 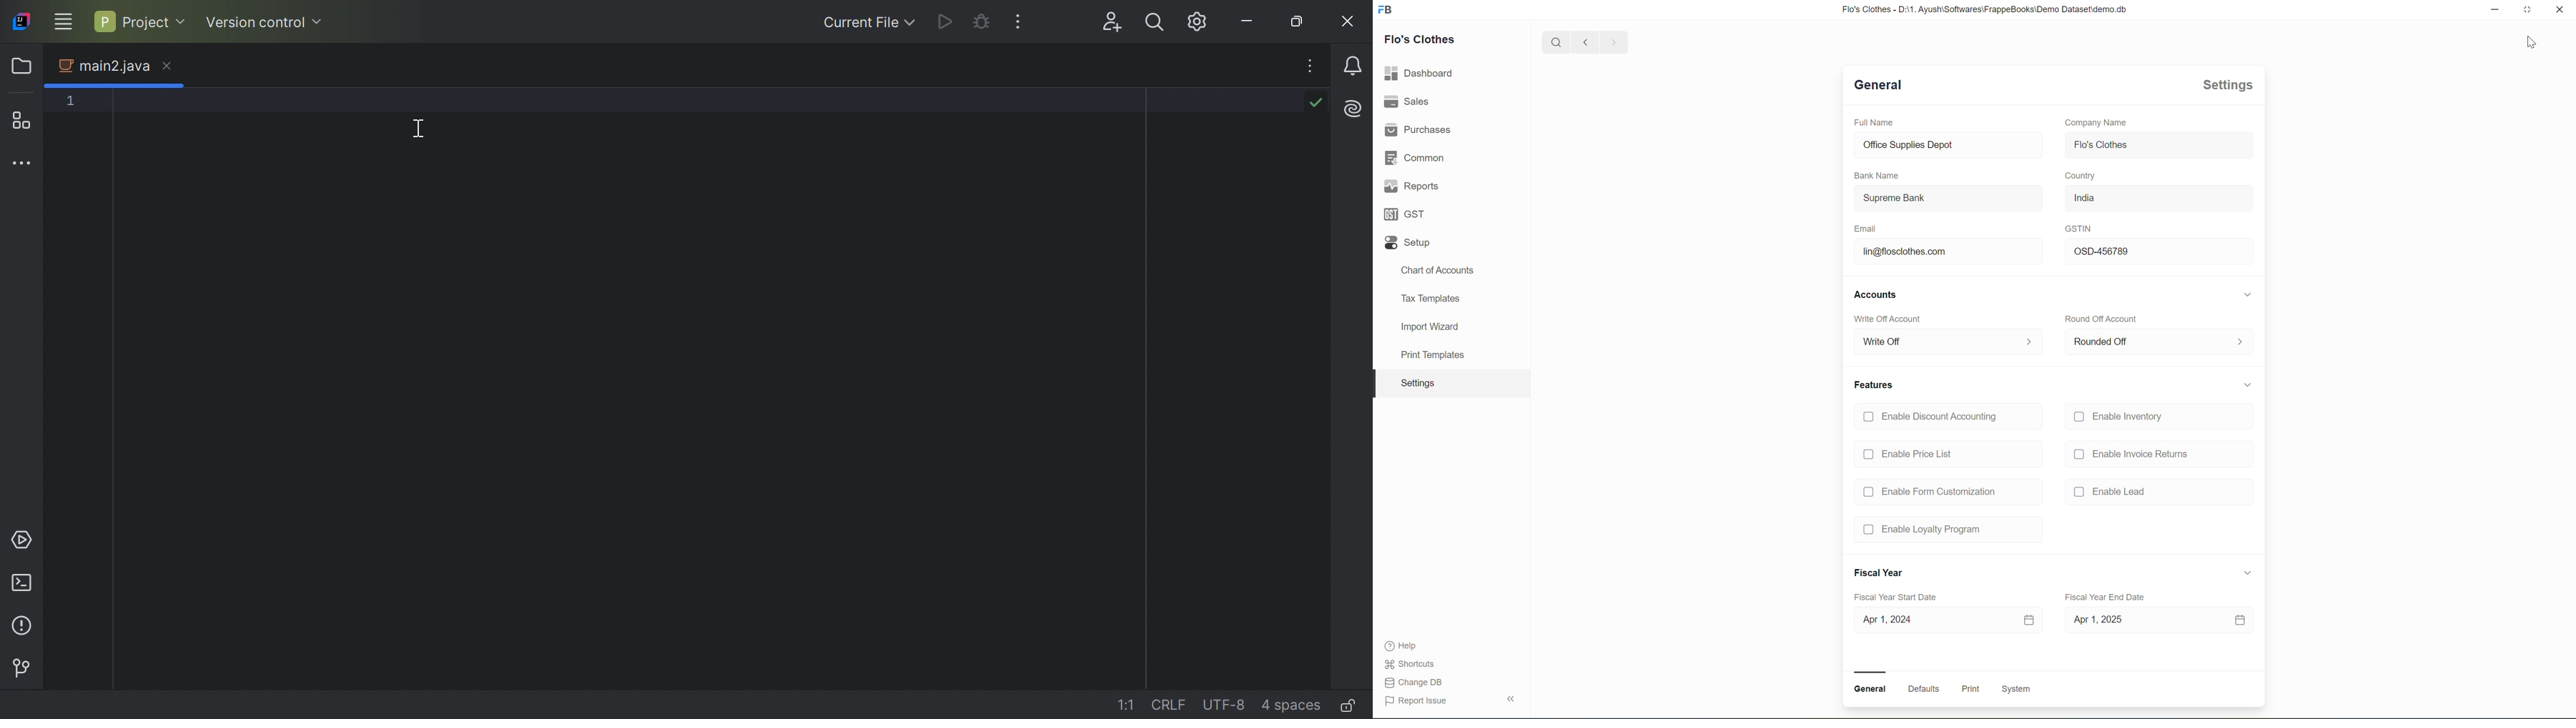 I want to click on Enable Discount Accounting, so click(x=1933, y=418).